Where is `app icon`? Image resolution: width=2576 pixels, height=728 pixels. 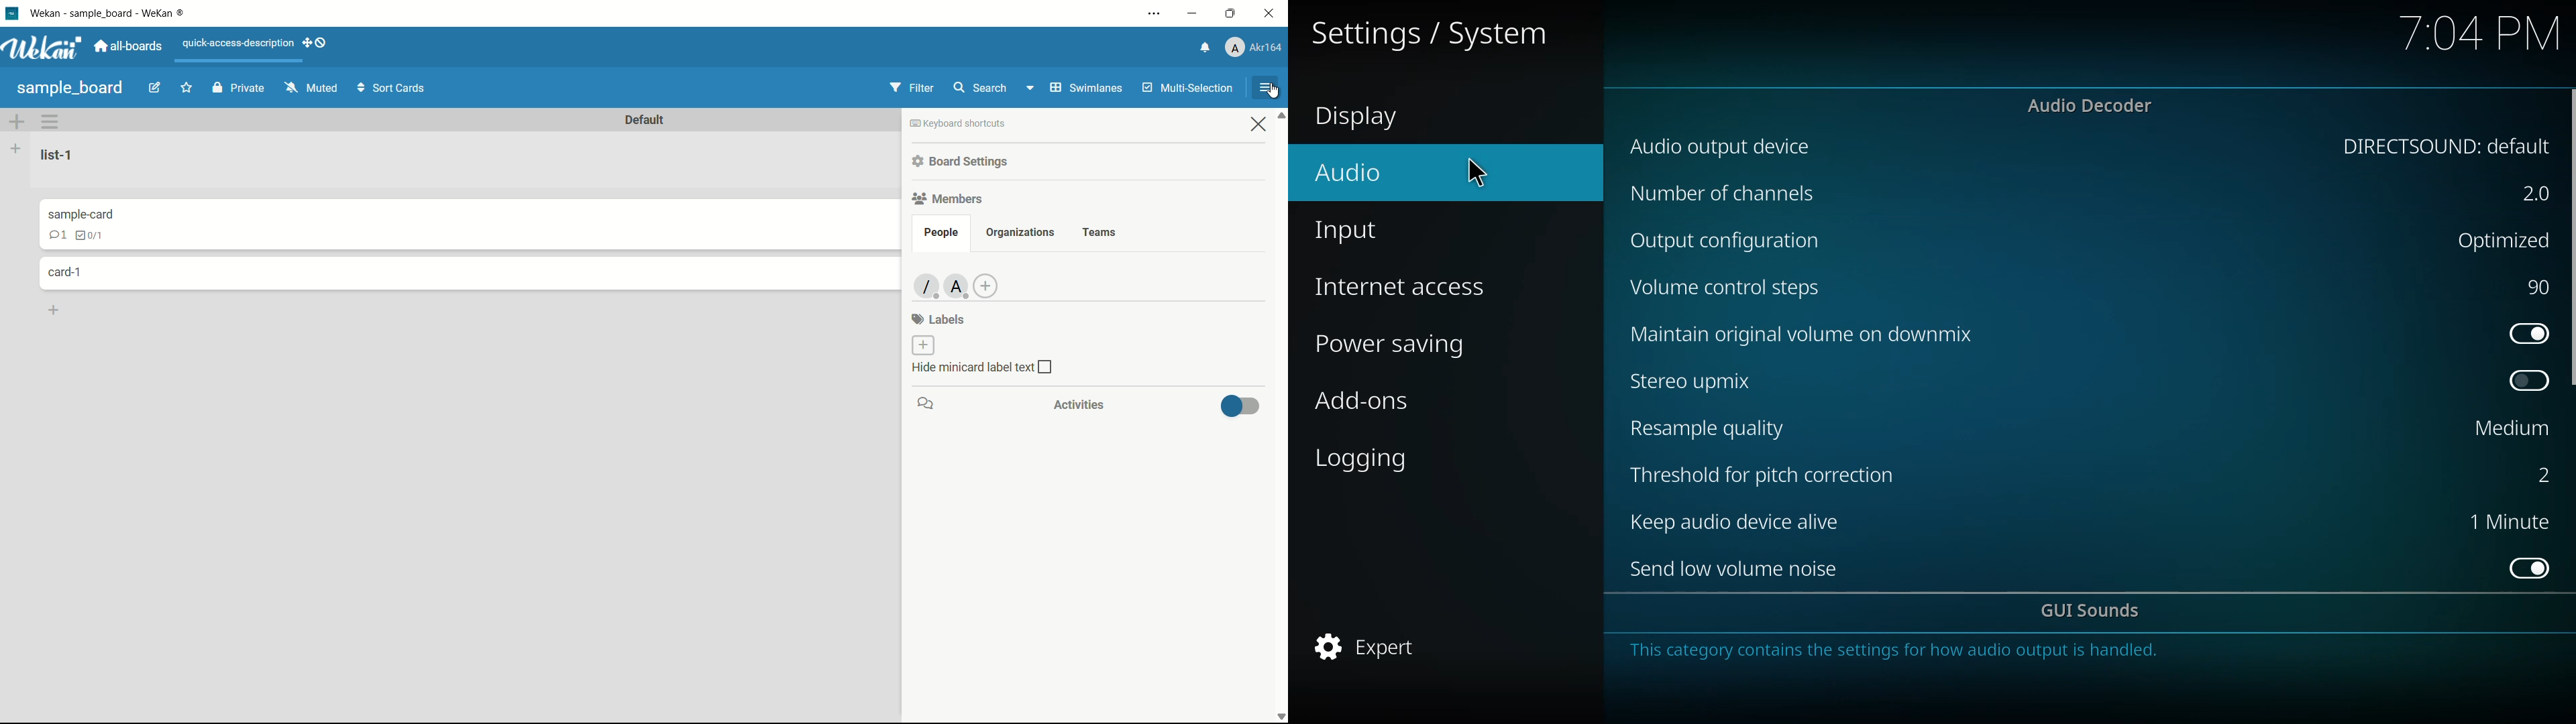
app icon is located at coordinates (13, 13).